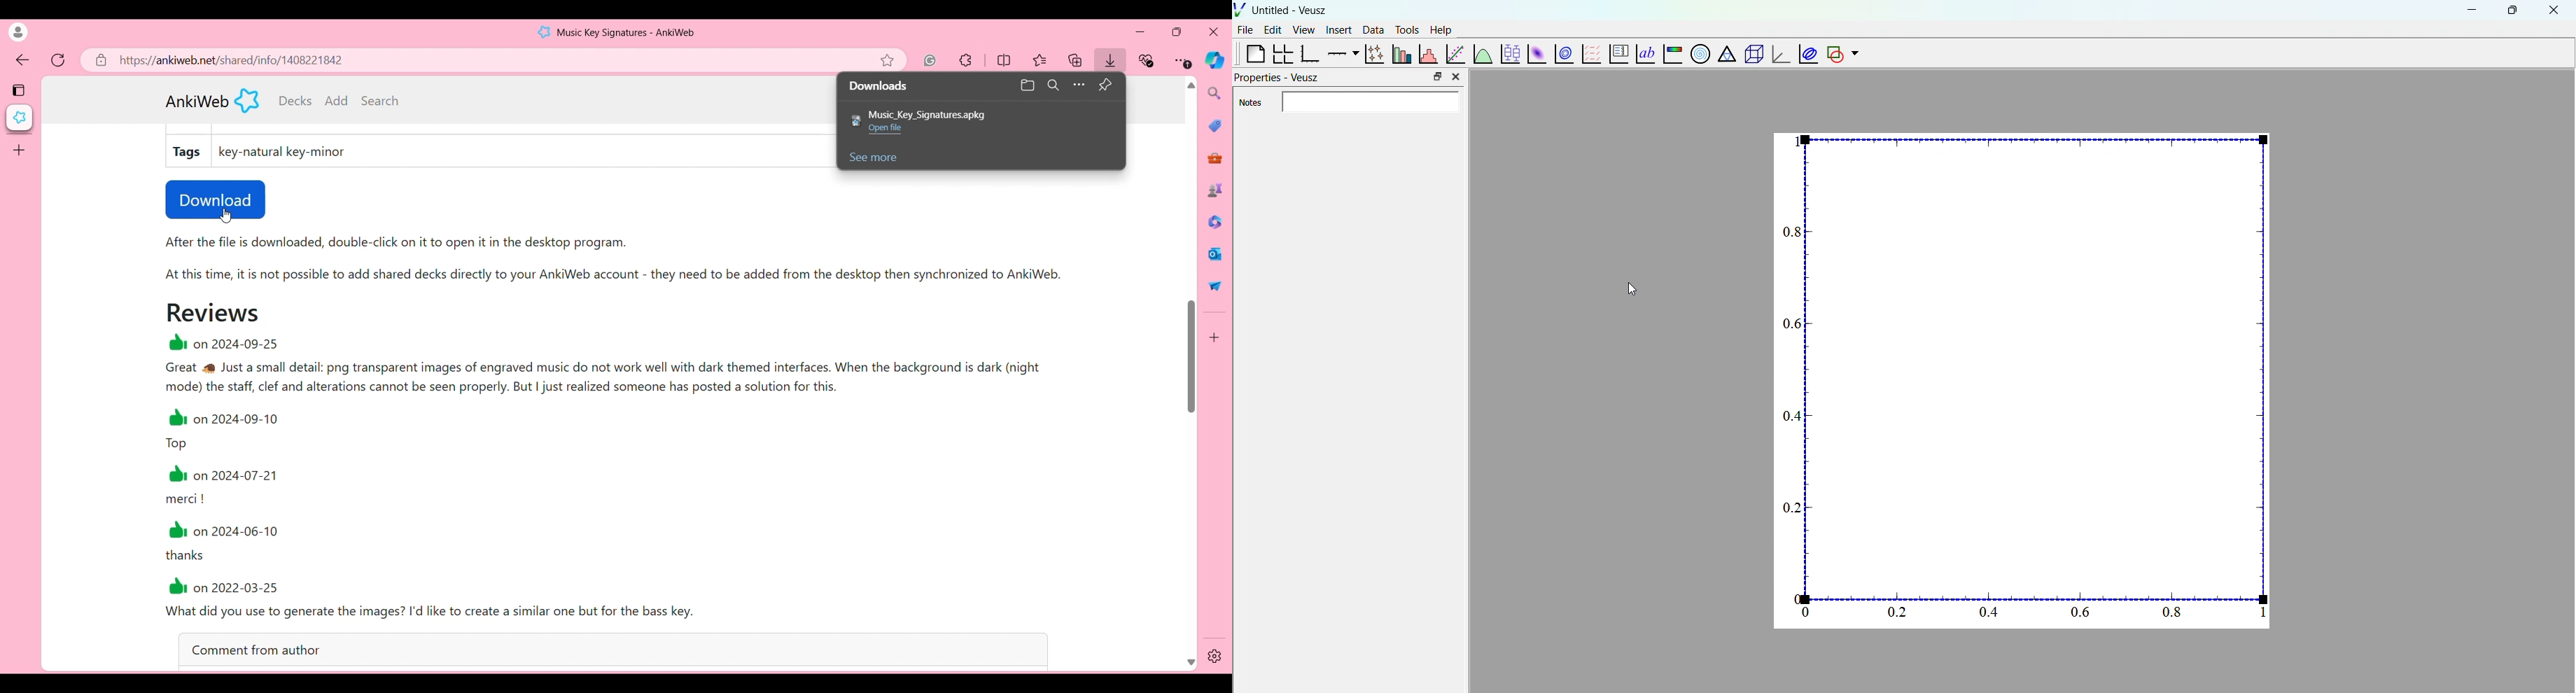  Describe the element at coordinates (197, 101) in the screenshot. I see `ANkiWeb` at that location.